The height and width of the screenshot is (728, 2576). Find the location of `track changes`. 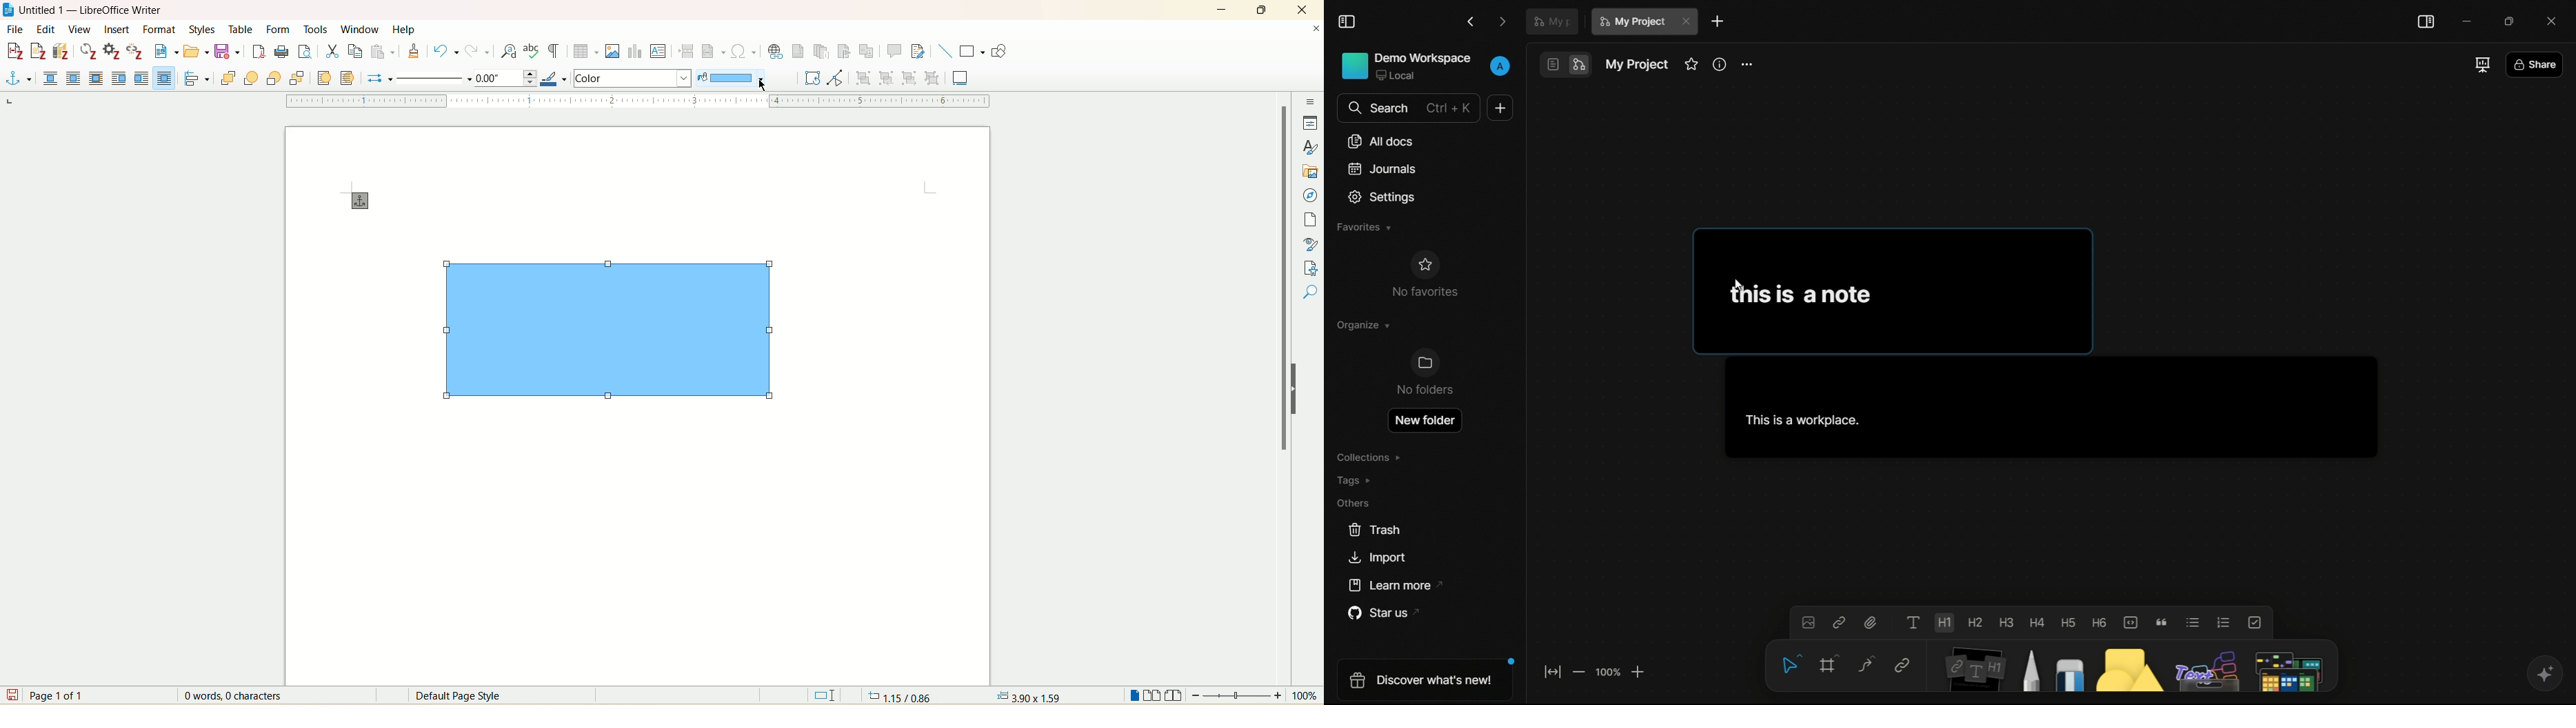

track changes is located at coordinates (916, 51).